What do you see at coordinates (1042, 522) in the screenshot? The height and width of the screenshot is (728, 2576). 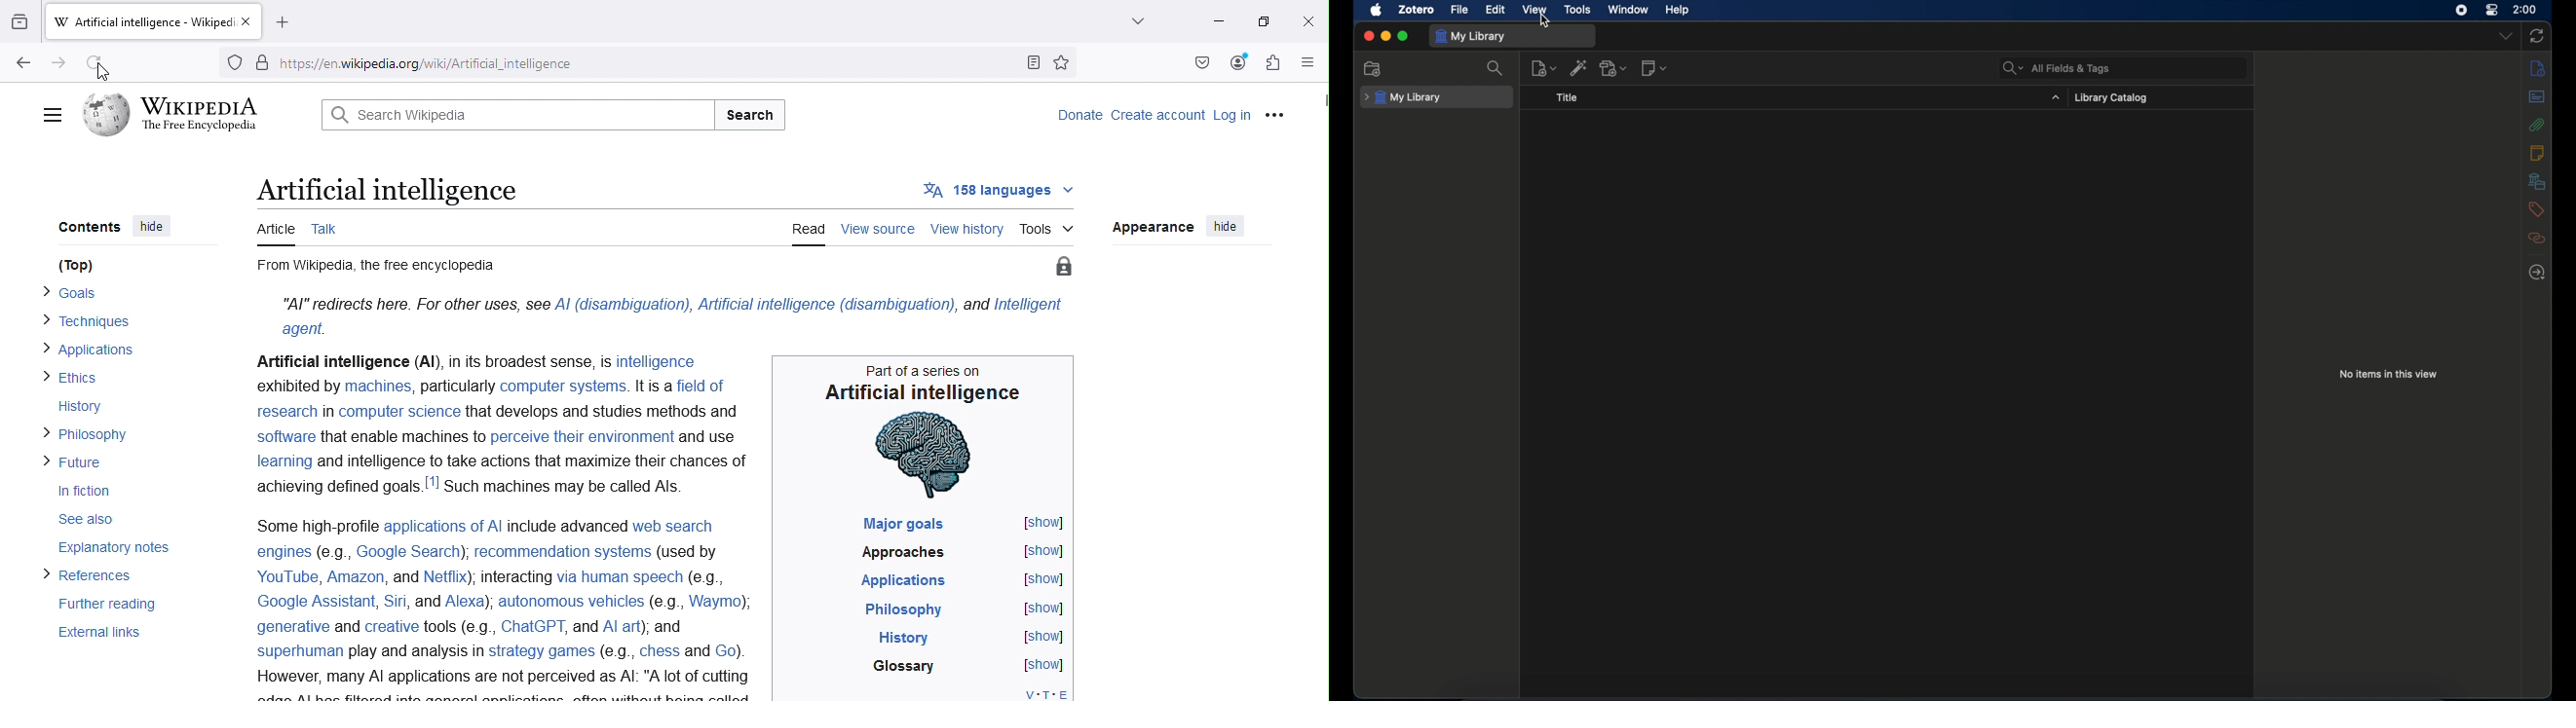 I see `[show]` at bounding box center [1042, 522].